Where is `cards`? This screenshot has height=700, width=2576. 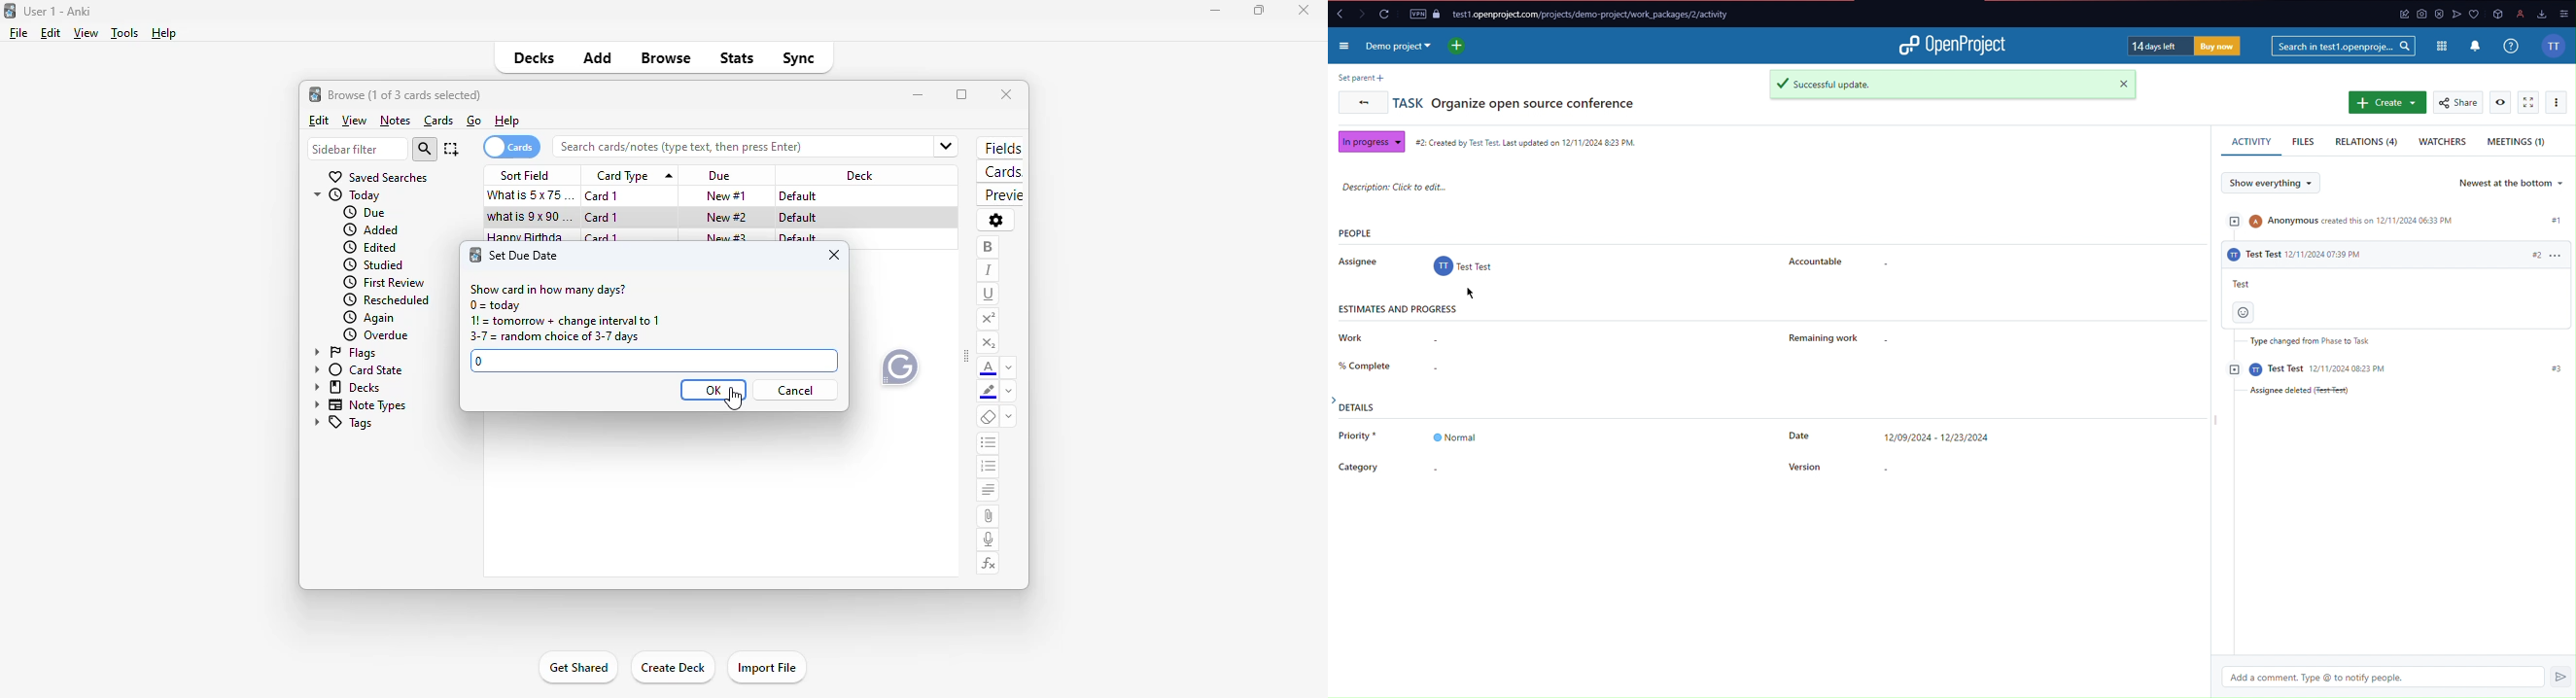
cards is located at coordinates (1001, 171).